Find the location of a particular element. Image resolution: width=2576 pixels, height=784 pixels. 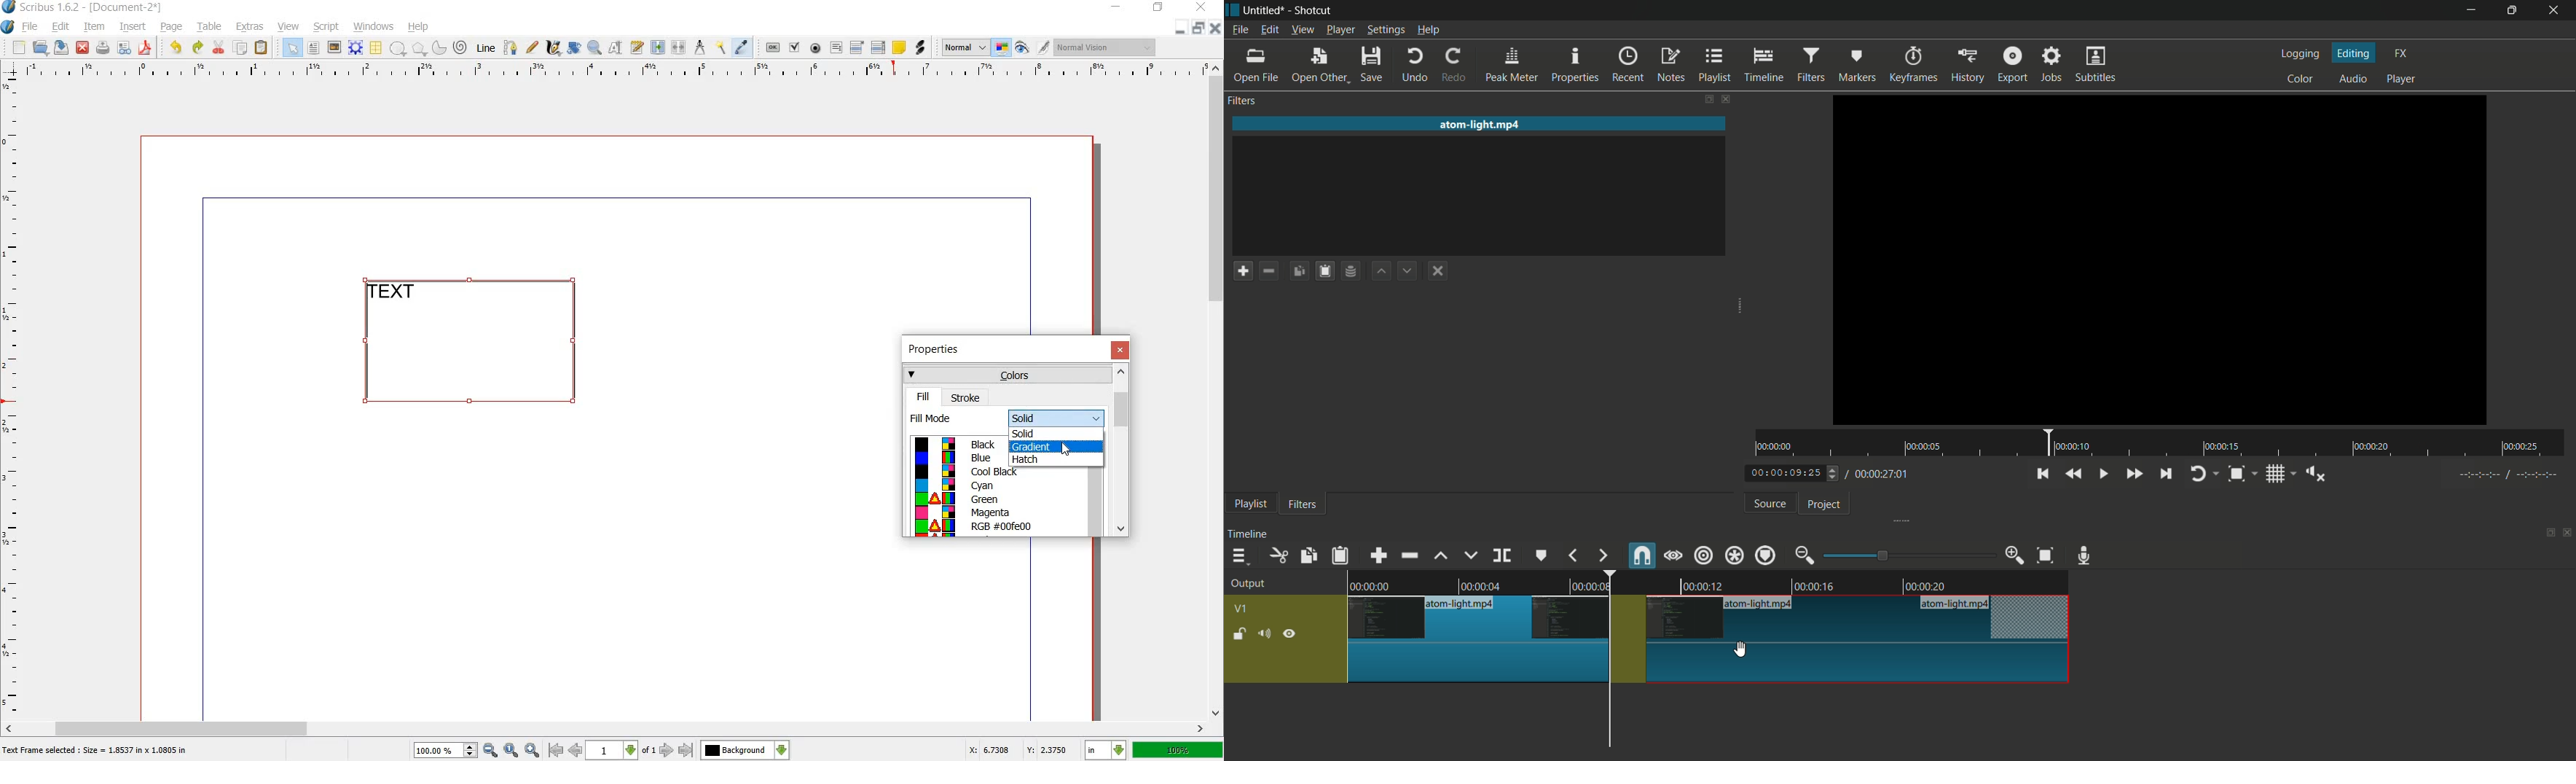

cool black is located at coordinates (994, 472).